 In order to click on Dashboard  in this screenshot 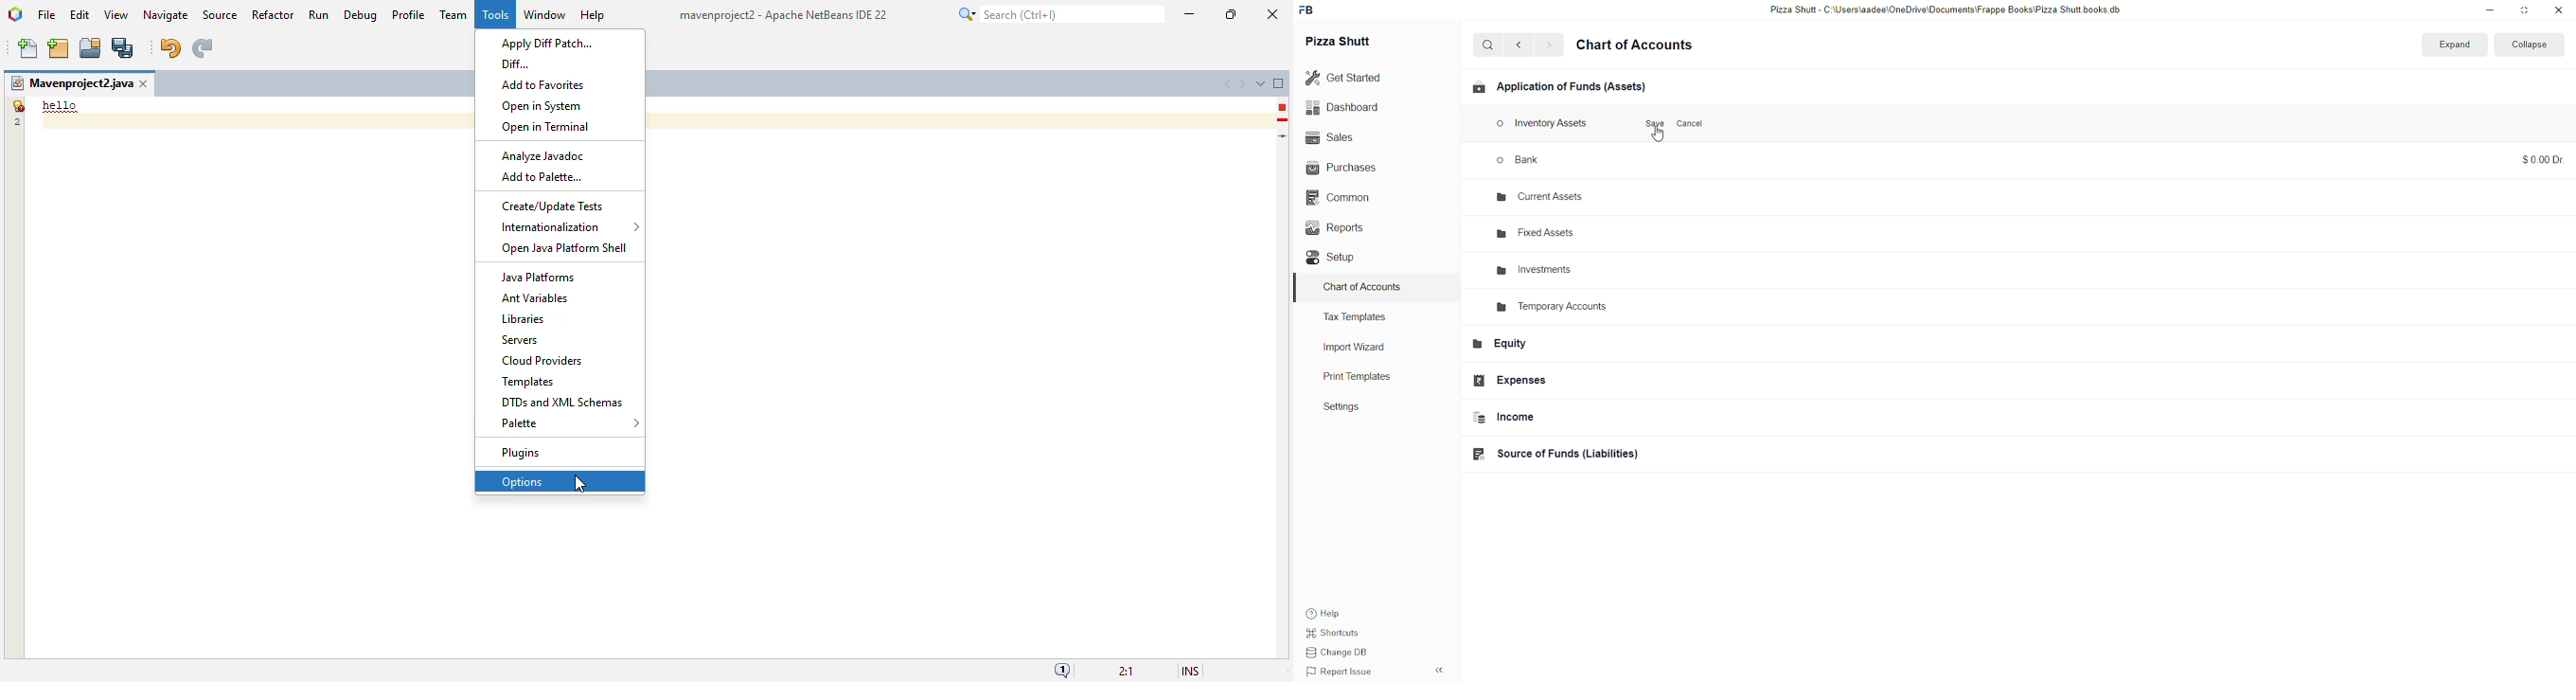, I will do `click(1351, 108)`.